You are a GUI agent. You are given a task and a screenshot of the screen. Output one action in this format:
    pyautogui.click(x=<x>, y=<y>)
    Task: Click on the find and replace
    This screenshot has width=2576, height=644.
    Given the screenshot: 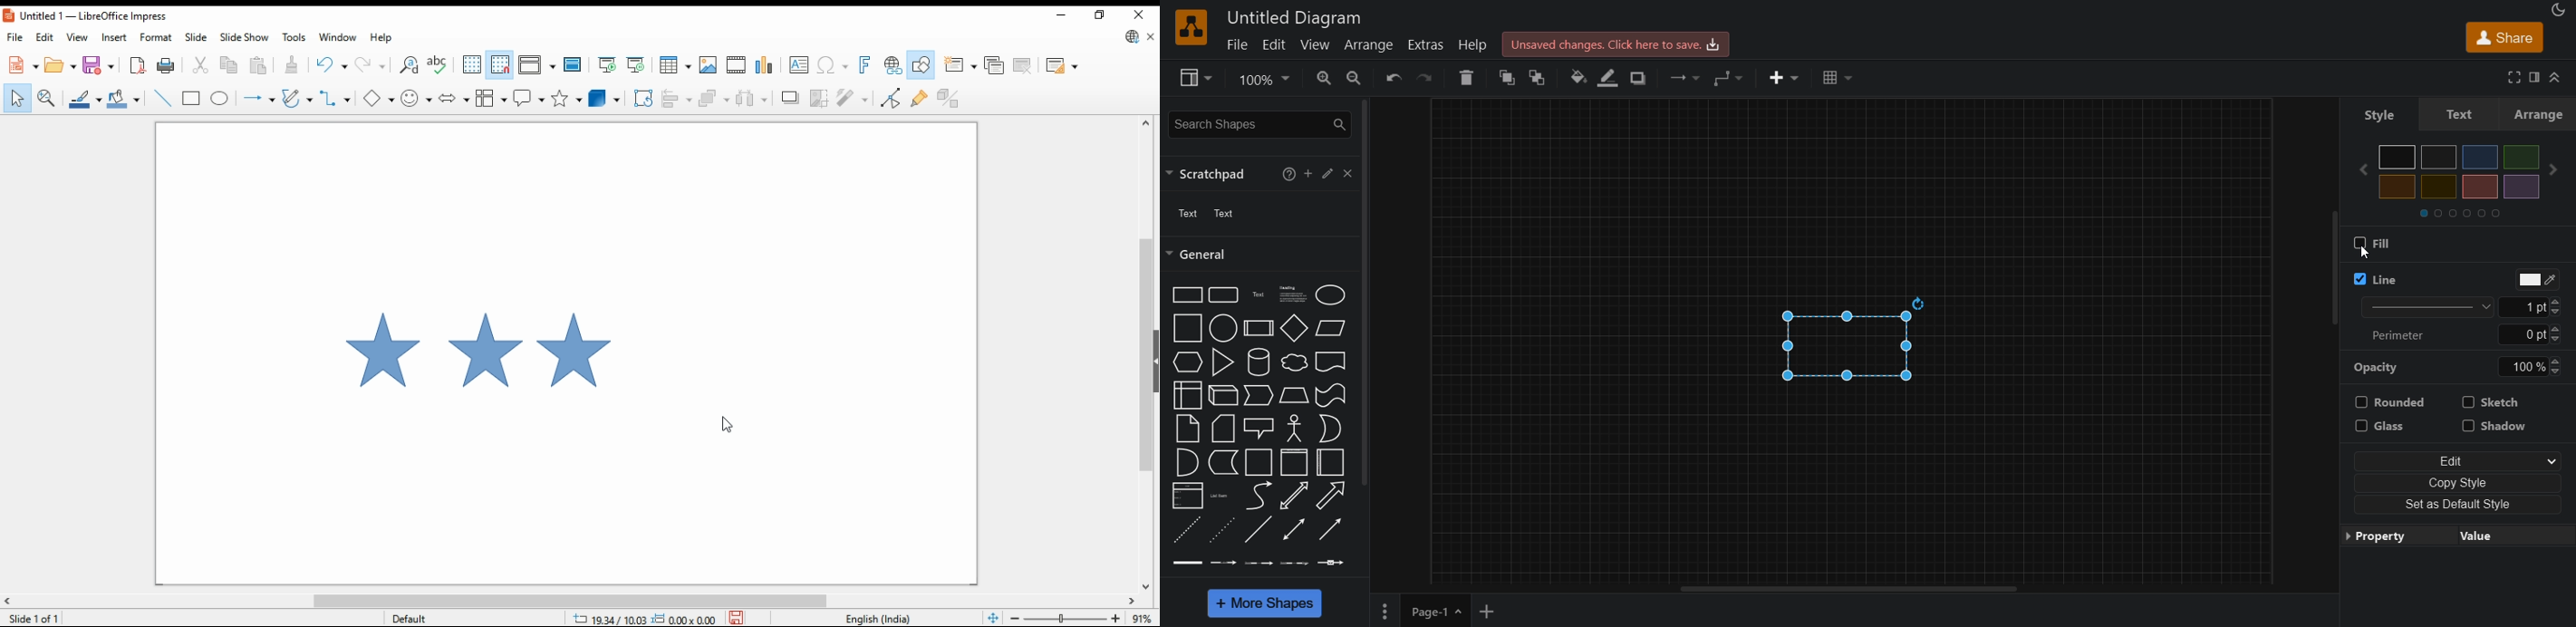 What is the action you would take?
    pyautogui.click(x=409, y=66)
    